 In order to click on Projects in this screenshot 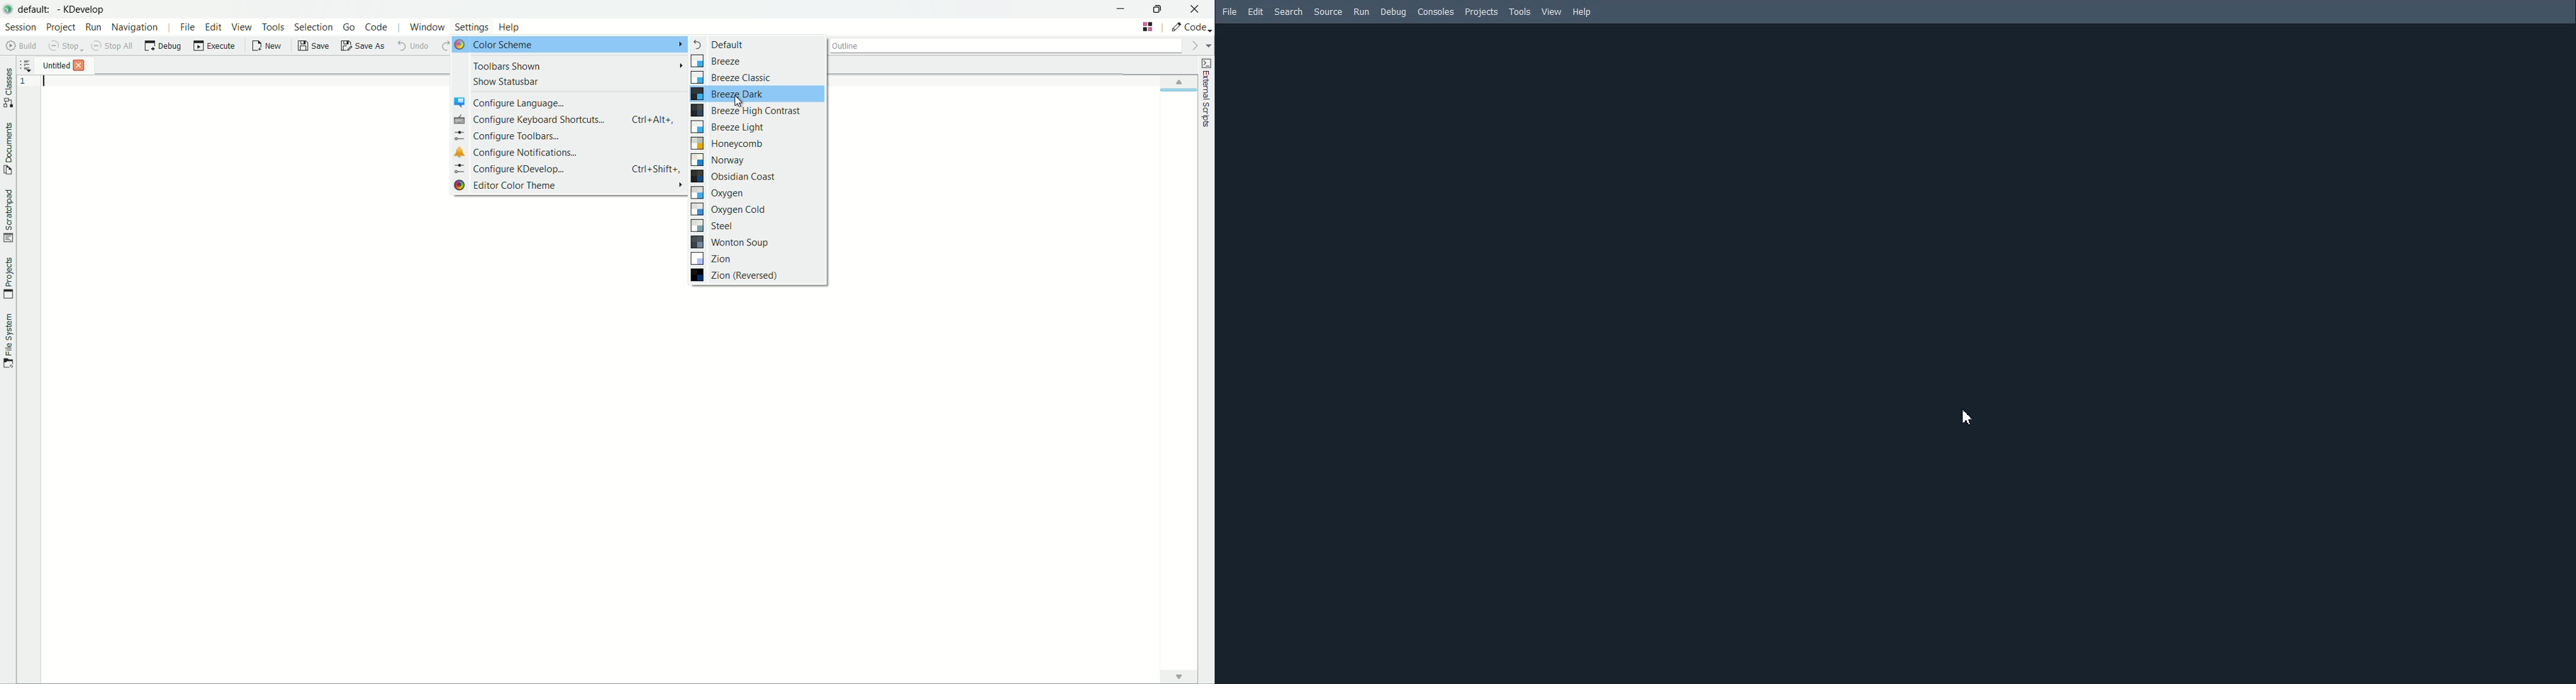, I will do `click(1483, 13)`.